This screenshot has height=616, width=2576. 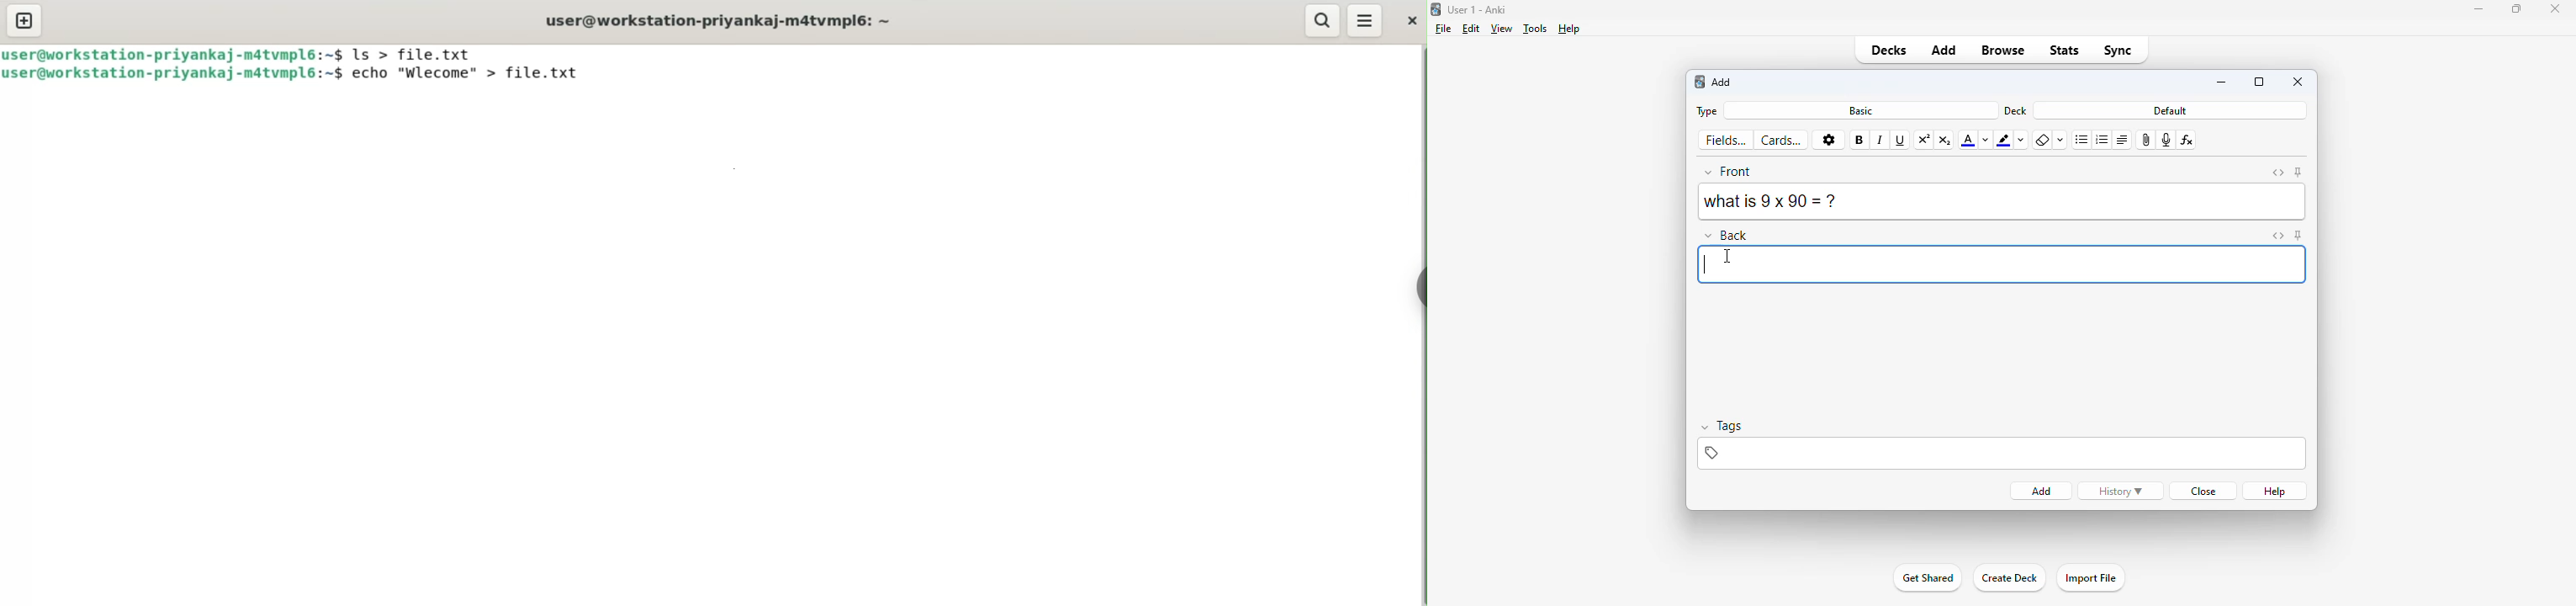 I want to click on history, so click(x=2120, y=491).